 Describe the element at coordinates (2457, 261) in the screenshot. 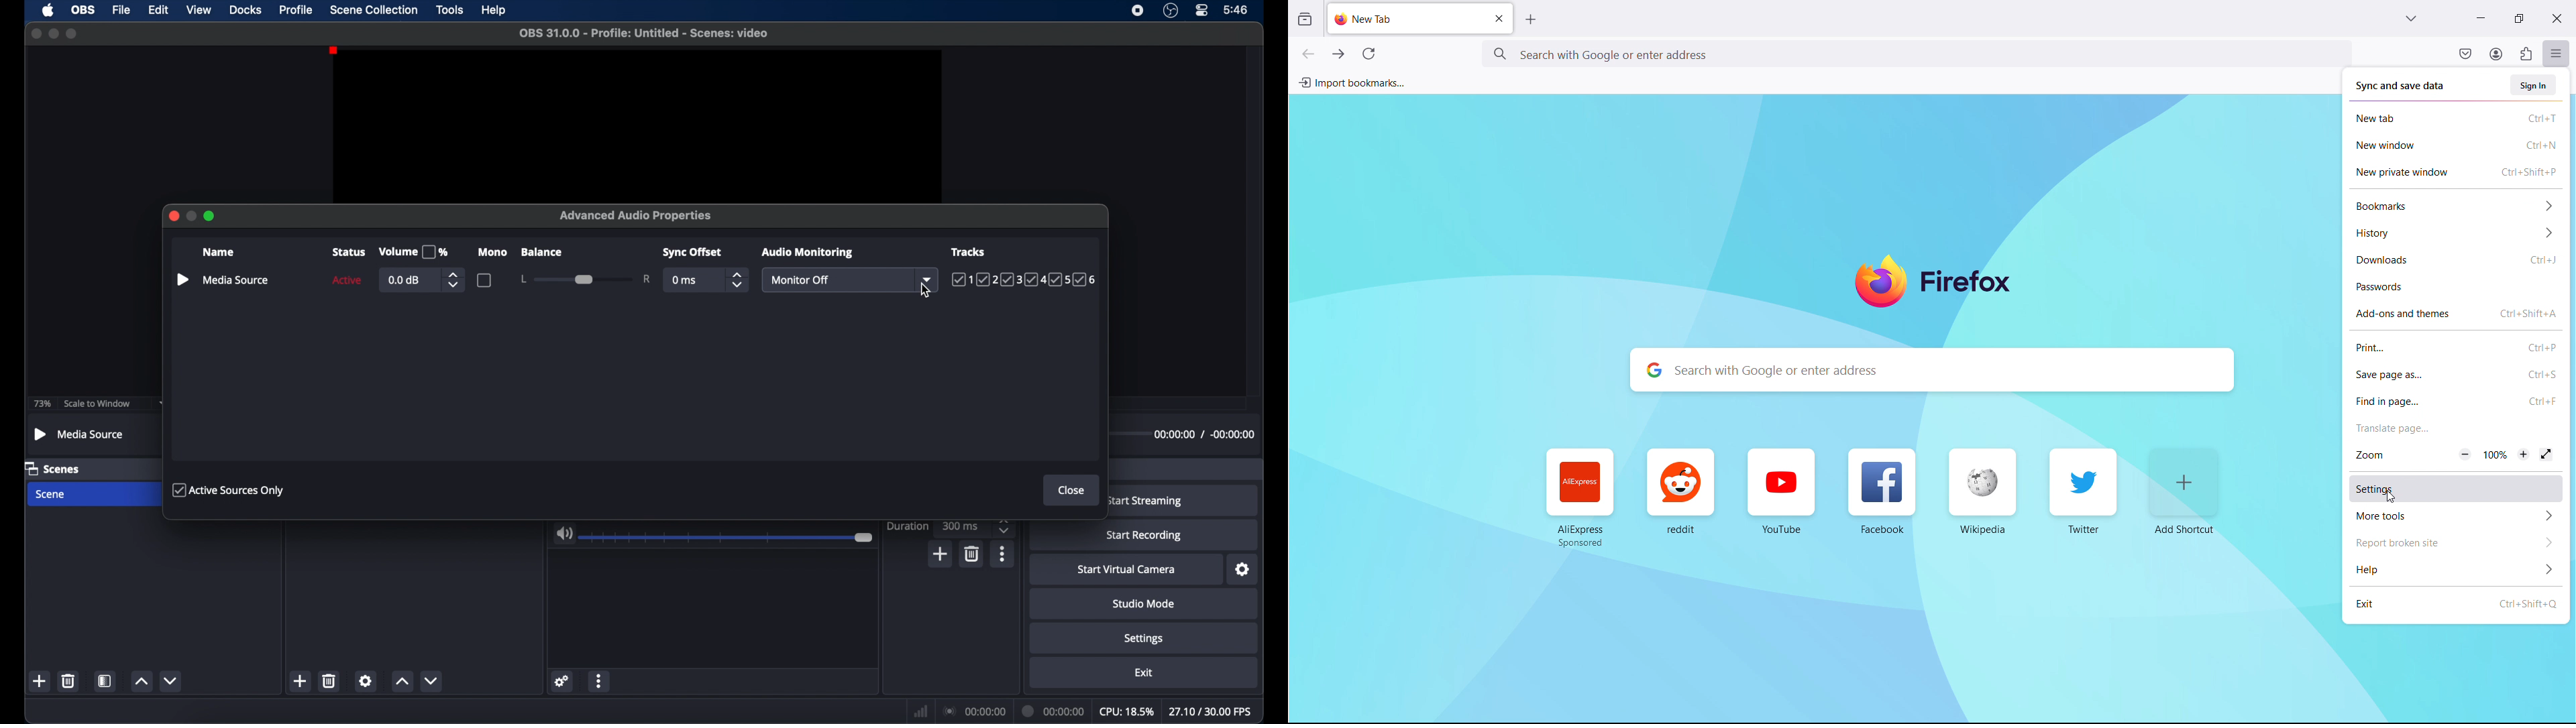

I see `downloads` at that location.